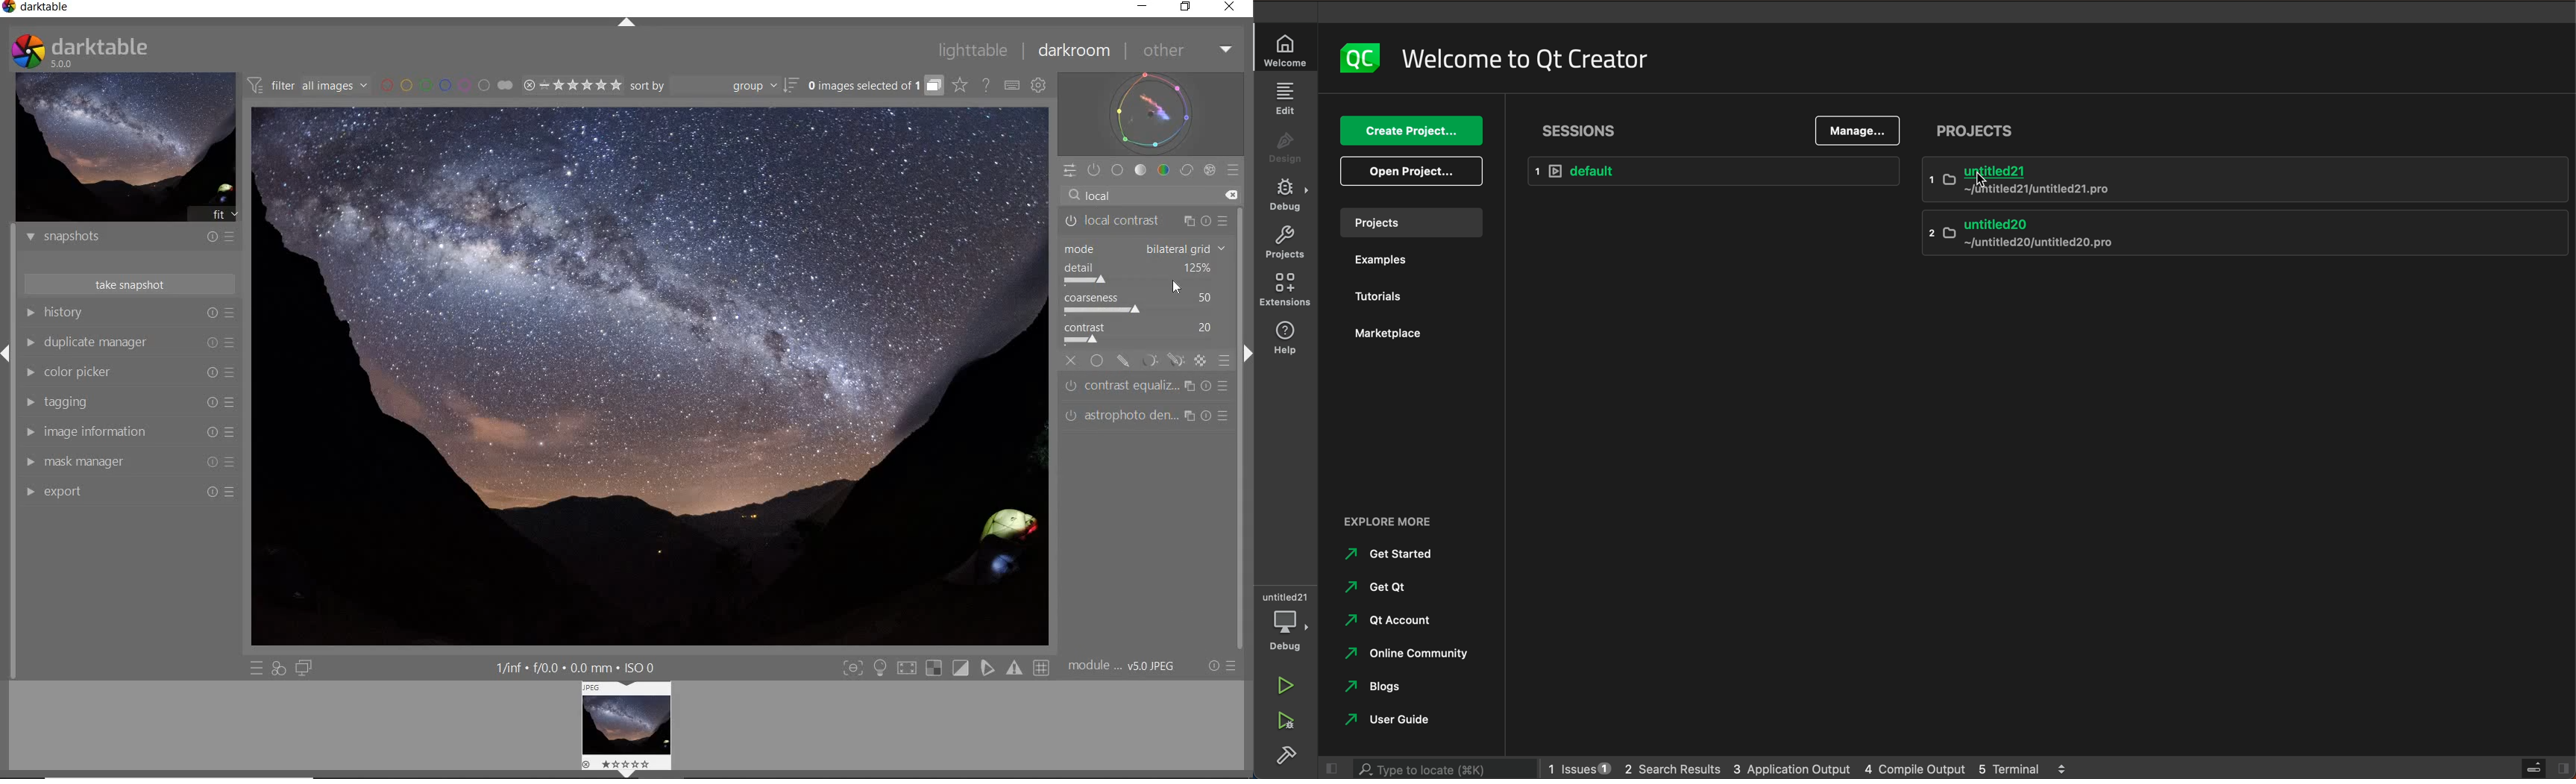 This screenshot has height=784, width=2576. Describe the element at coordinates (1181, 288) in the screenshot. I see `cursor` at that location.